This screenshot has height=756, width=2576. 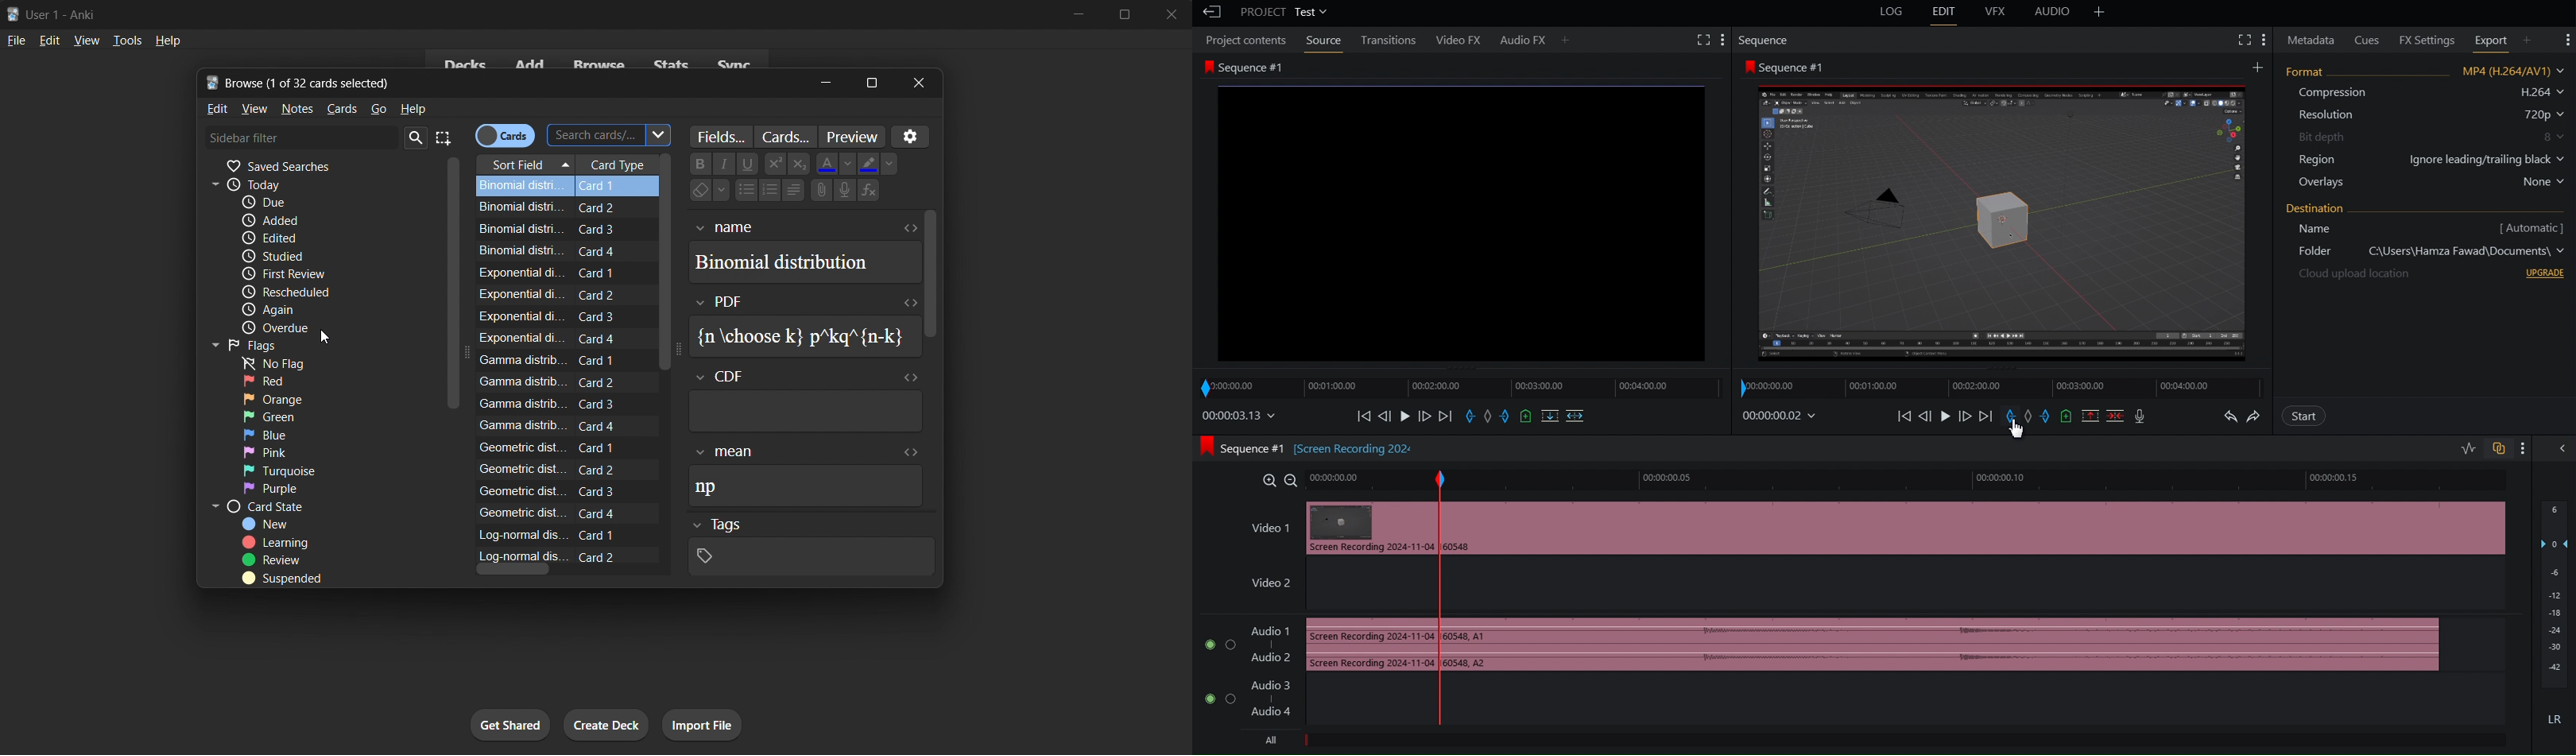 What do you see at coordinates (298, 276) in the screenshot?
I see `first review` at bounding box center [298, 276].